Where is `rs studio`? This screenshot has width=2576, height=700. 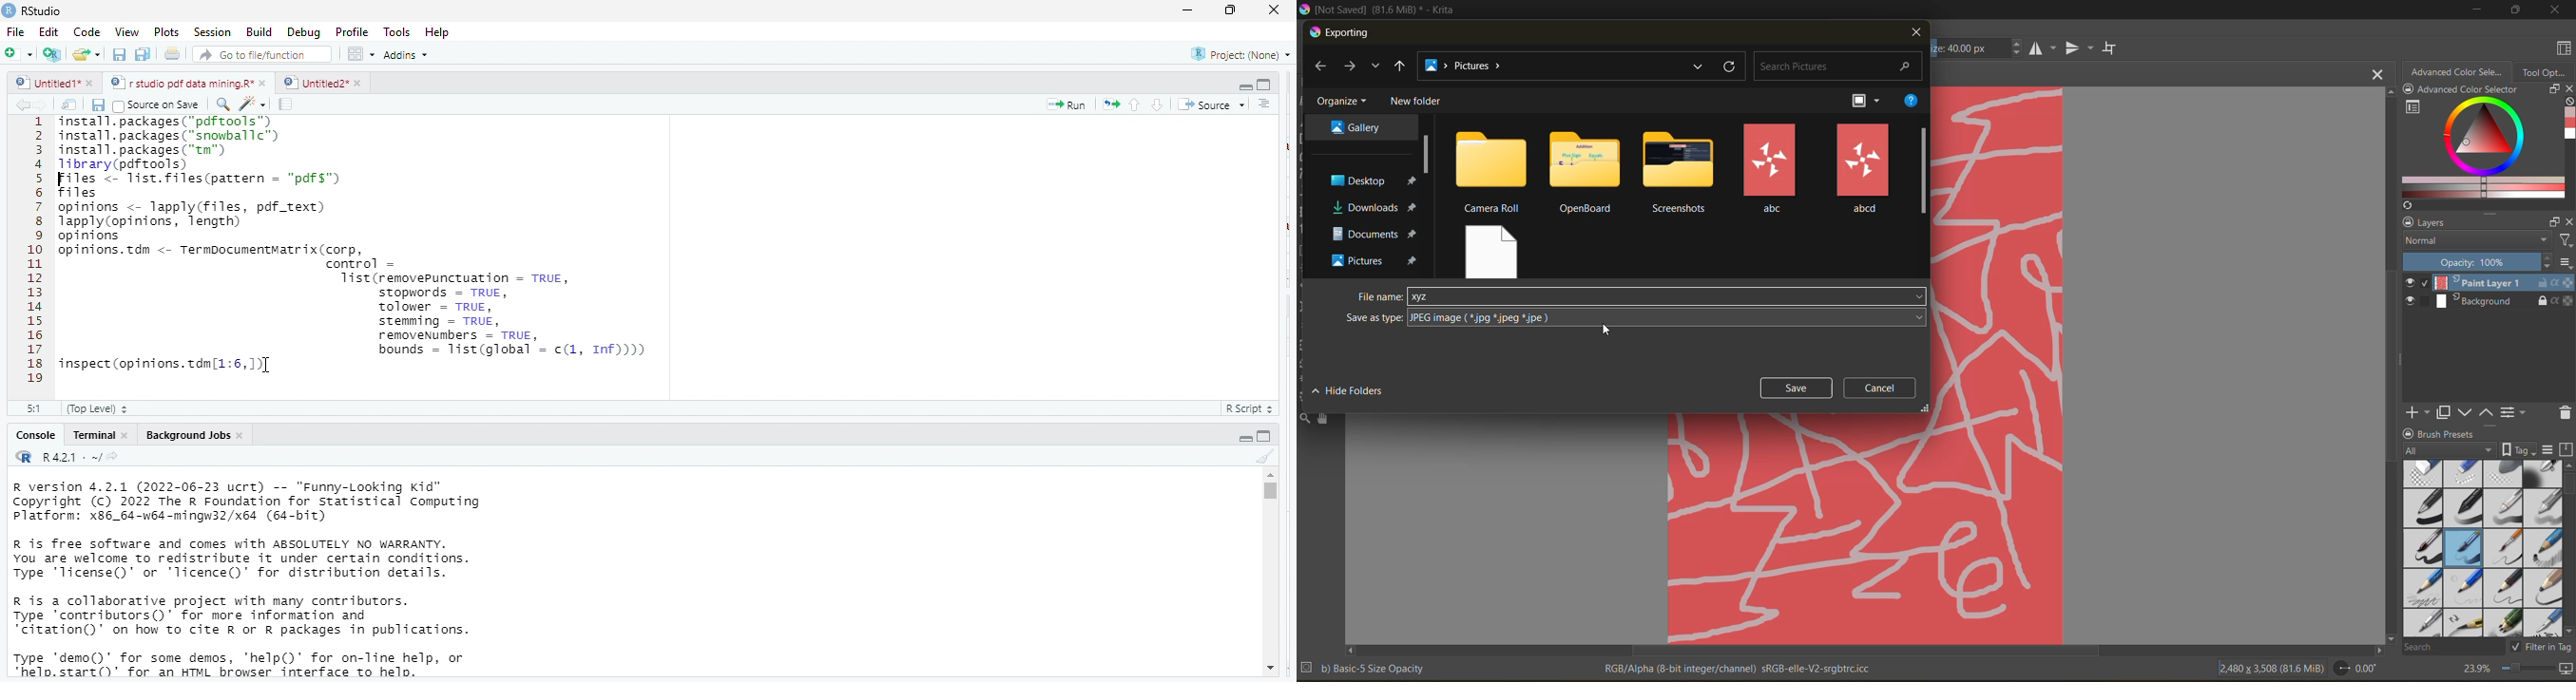
rs studio is located at coordinates (25, 458).